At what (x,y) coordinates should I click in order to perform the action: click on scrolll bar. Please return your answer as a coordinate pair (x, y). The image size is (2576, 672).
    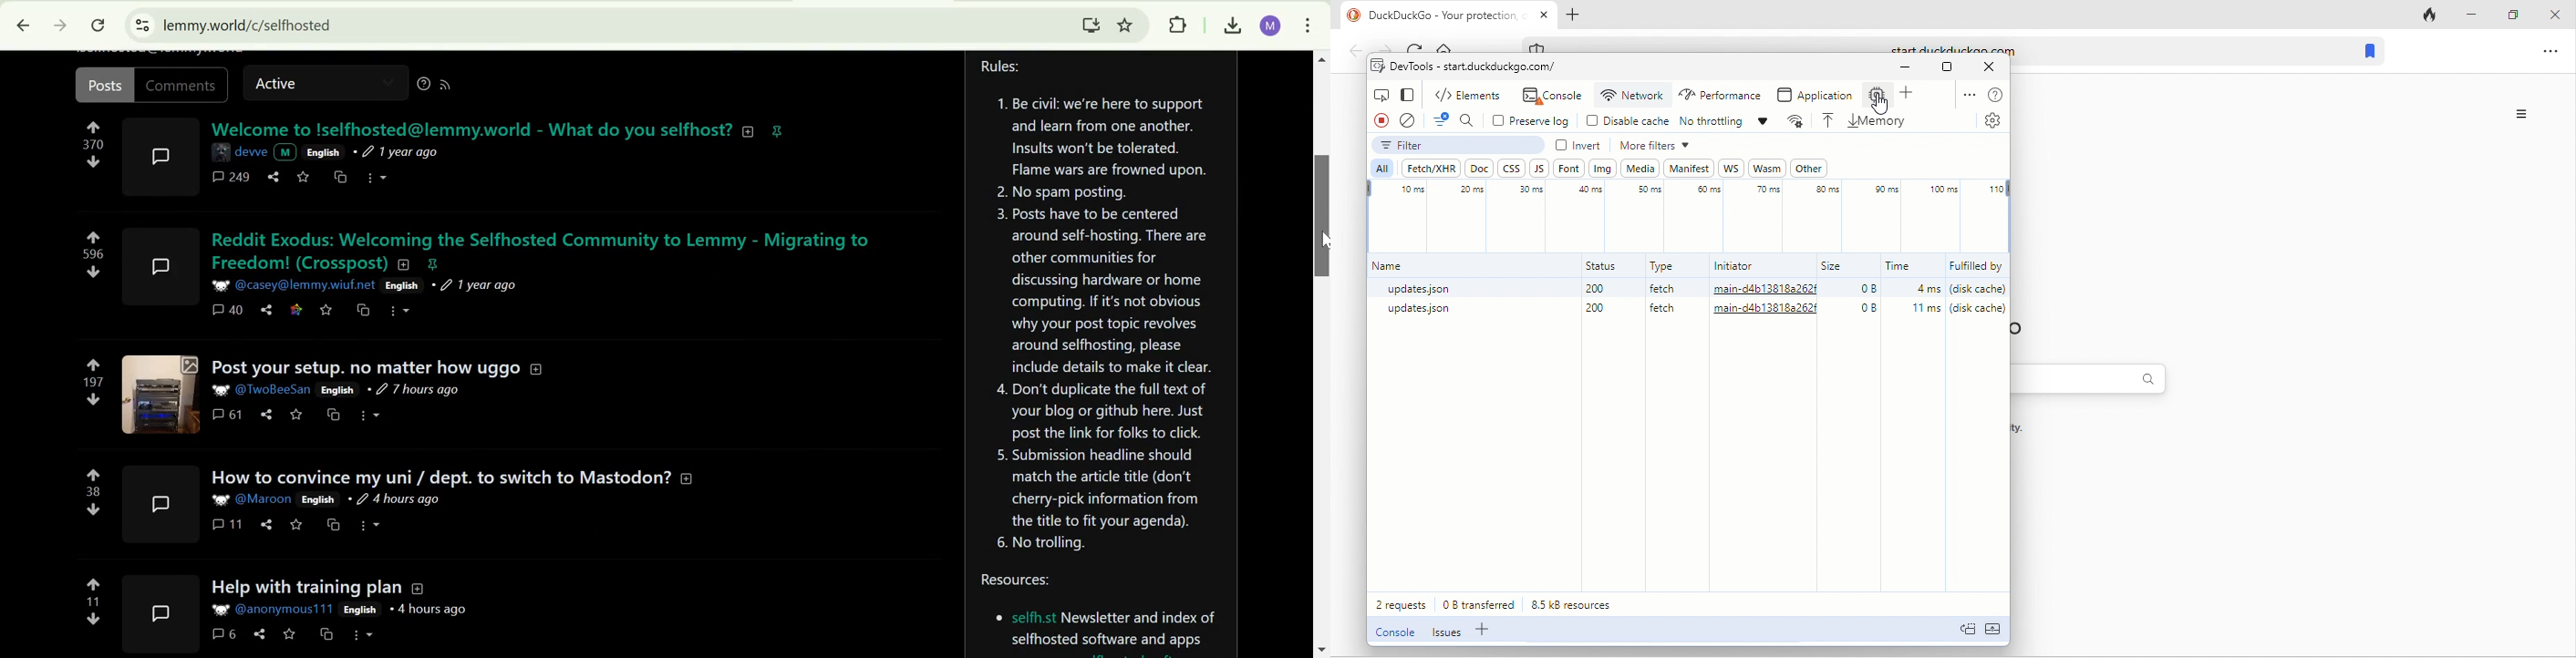
    Looking at the image, I should click on (1322, 215).